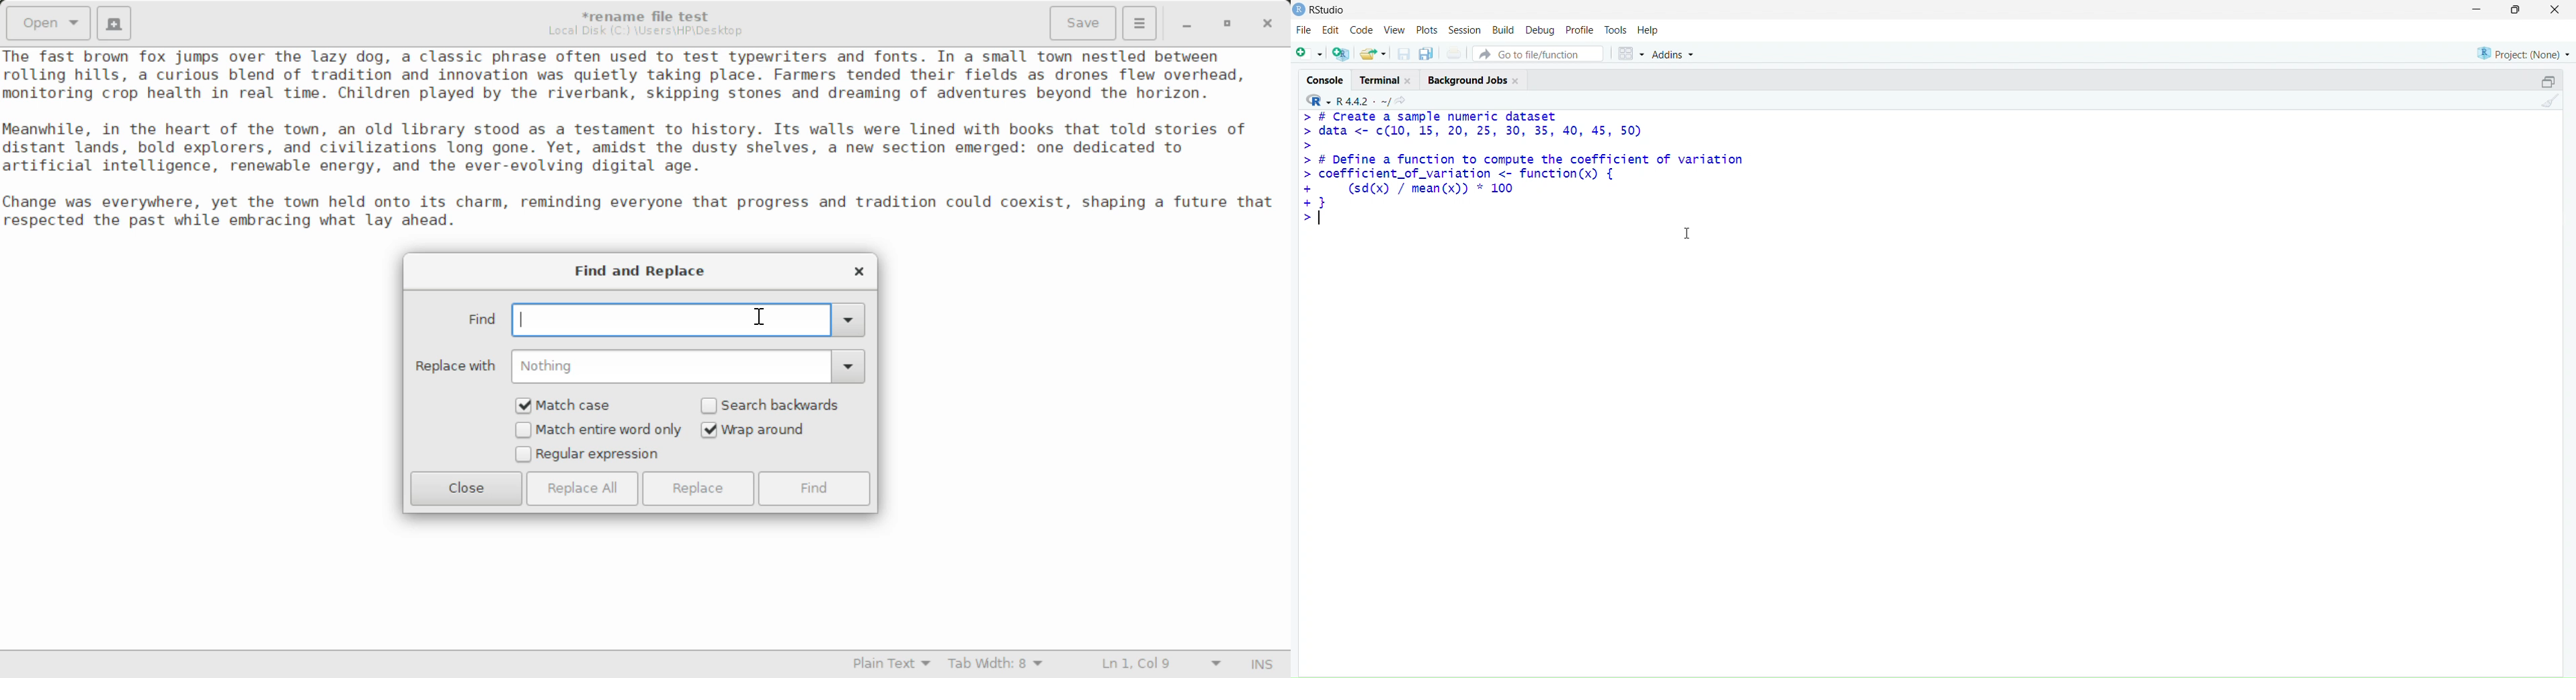 The image size is (2576, 700). I want to click on console, so click(1326, 80).